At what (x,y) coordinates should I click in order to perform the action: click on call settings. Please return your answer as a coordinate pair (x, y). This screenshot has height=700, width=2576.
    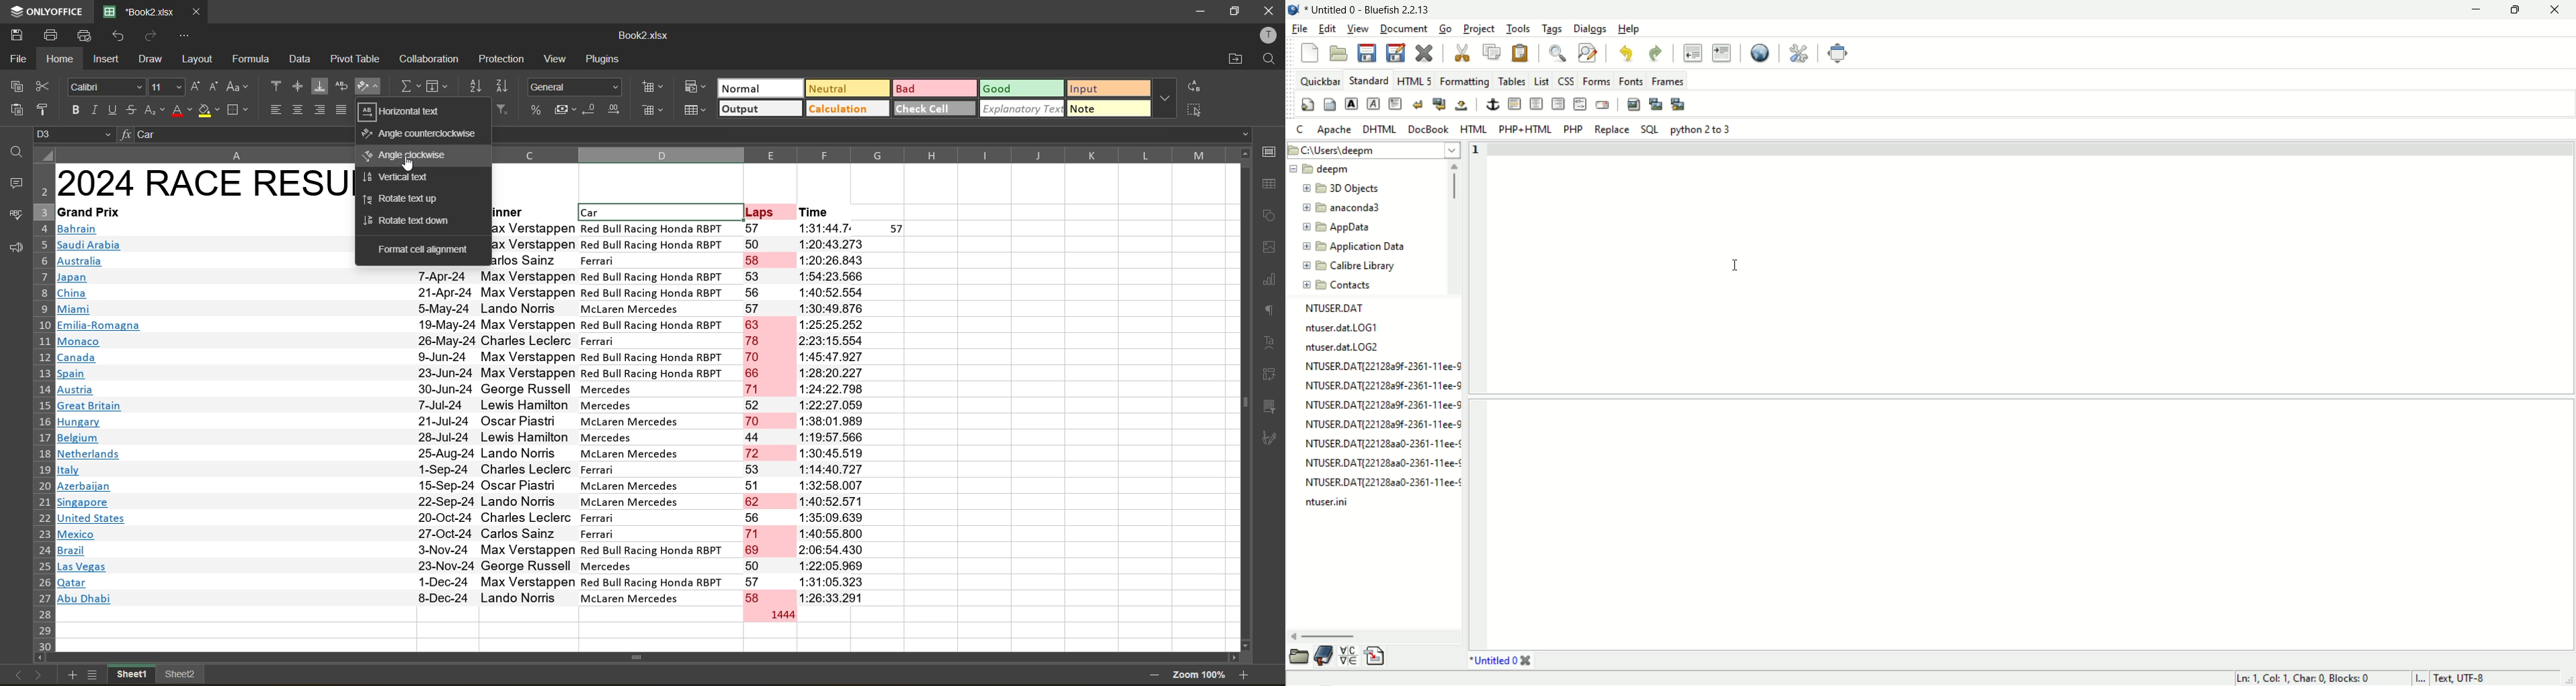
    Looking at the image, I should click on (1272, 152).